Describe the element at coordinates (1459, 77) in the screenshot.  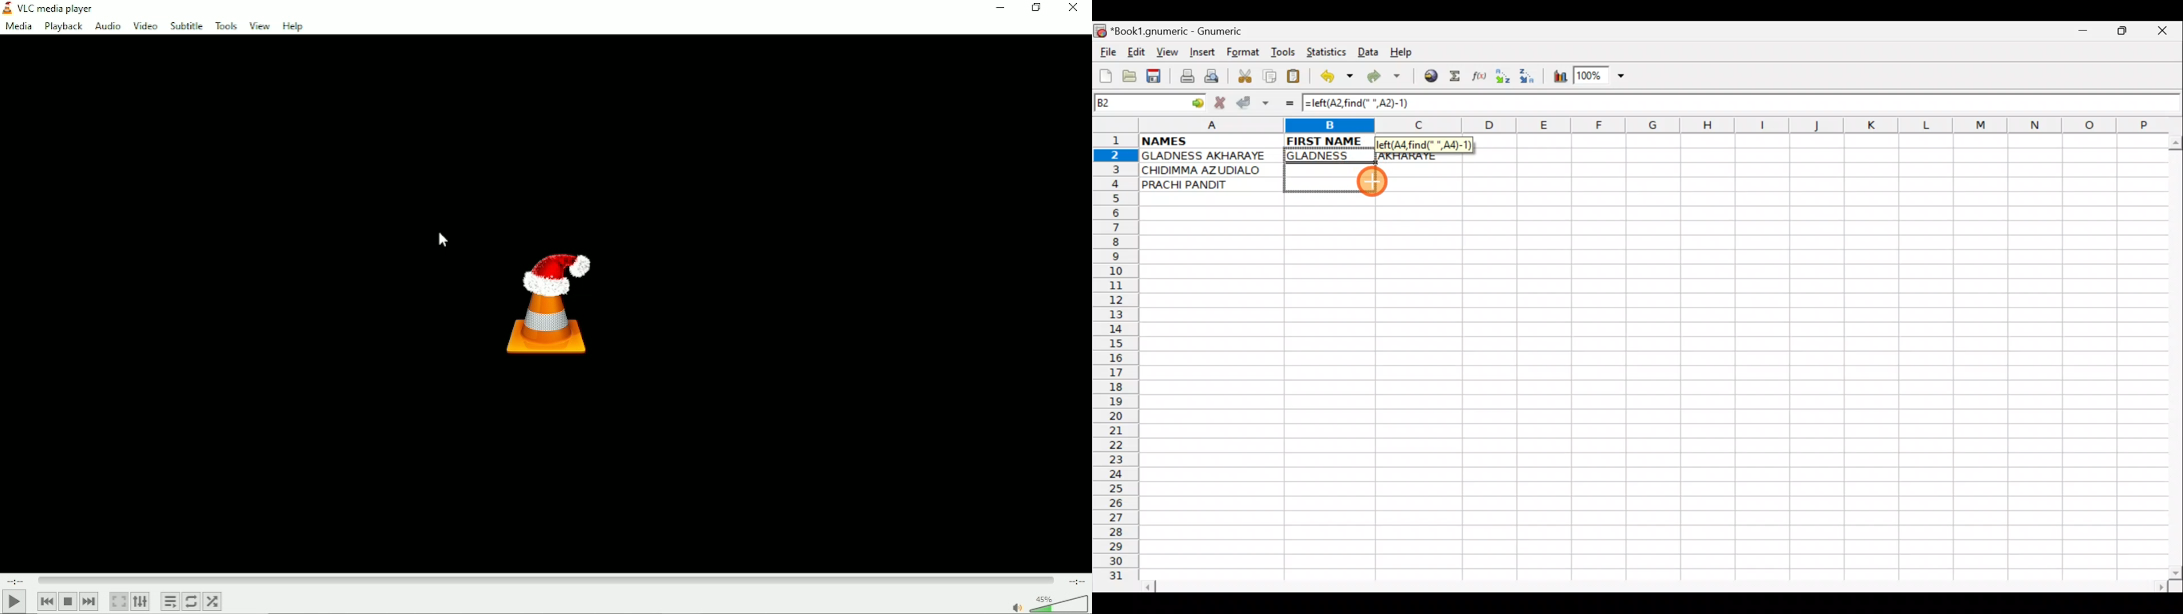
I see `Sum in the current cell` at that location.